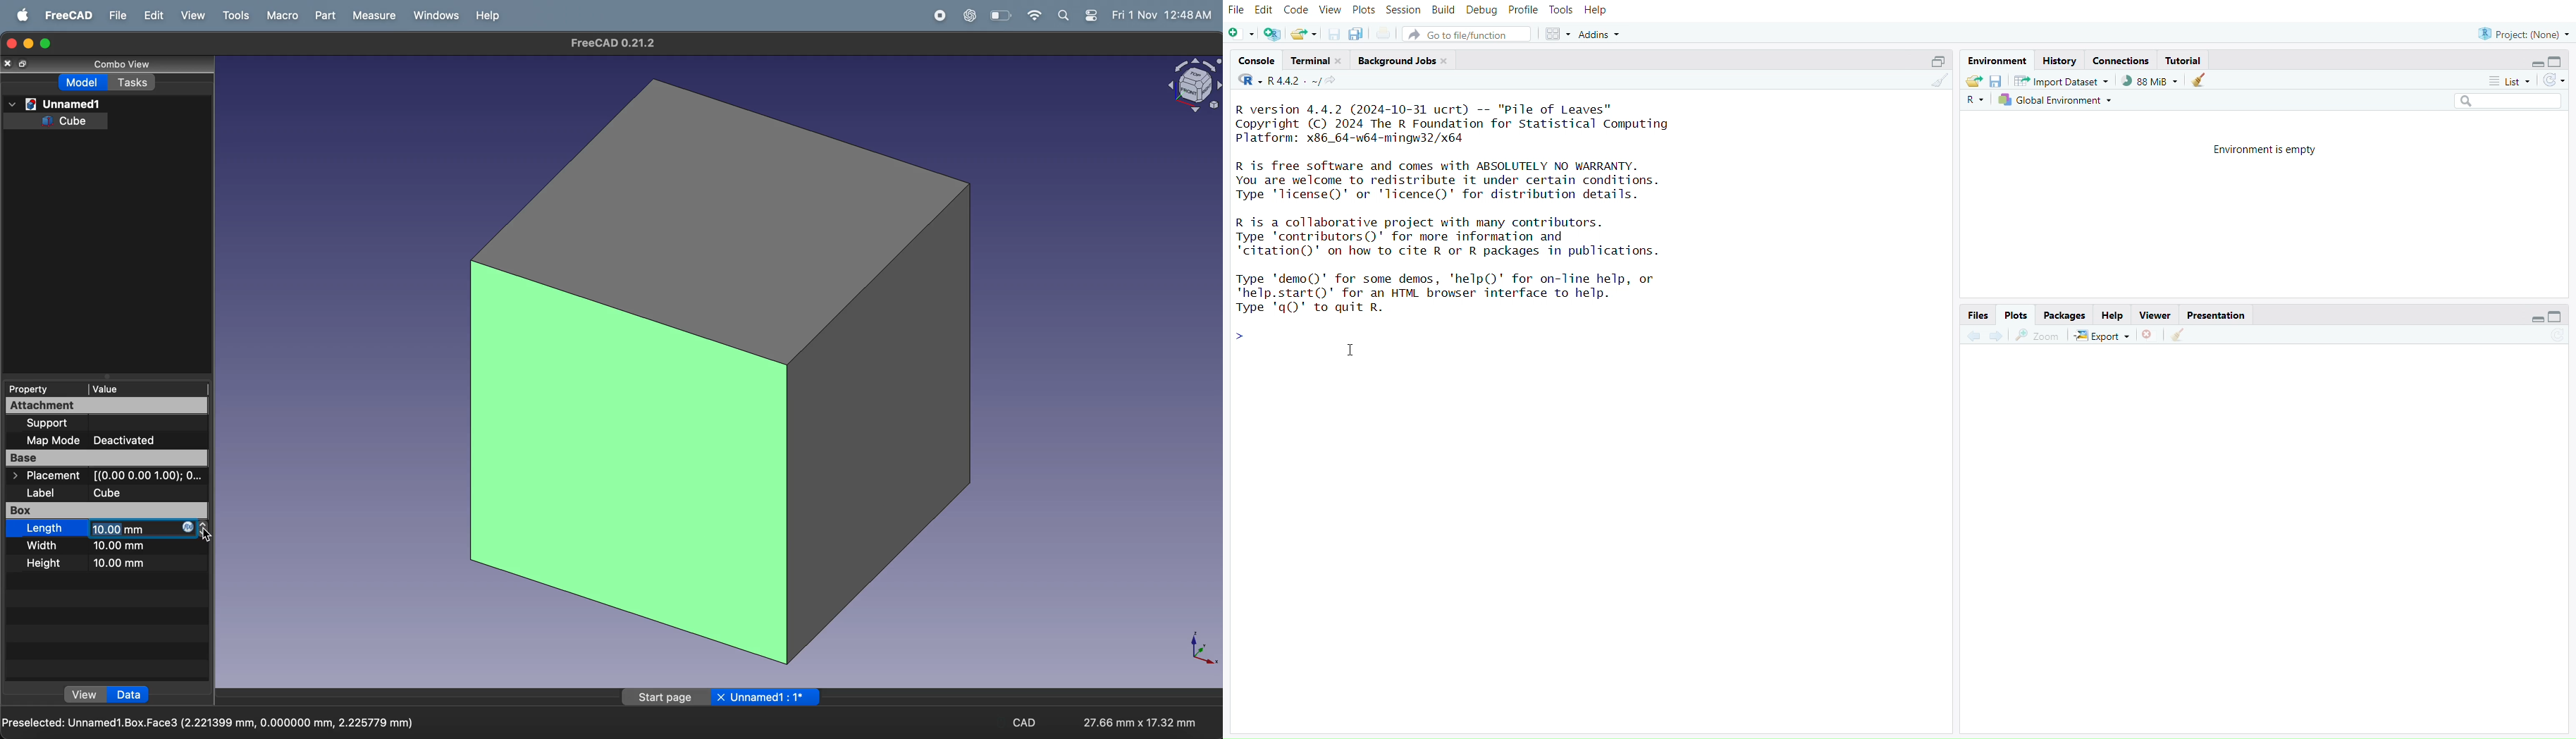  What do you see at coordinates (234, 15) in the screenshot?
I see `tools` at bounding box center [234, 15].